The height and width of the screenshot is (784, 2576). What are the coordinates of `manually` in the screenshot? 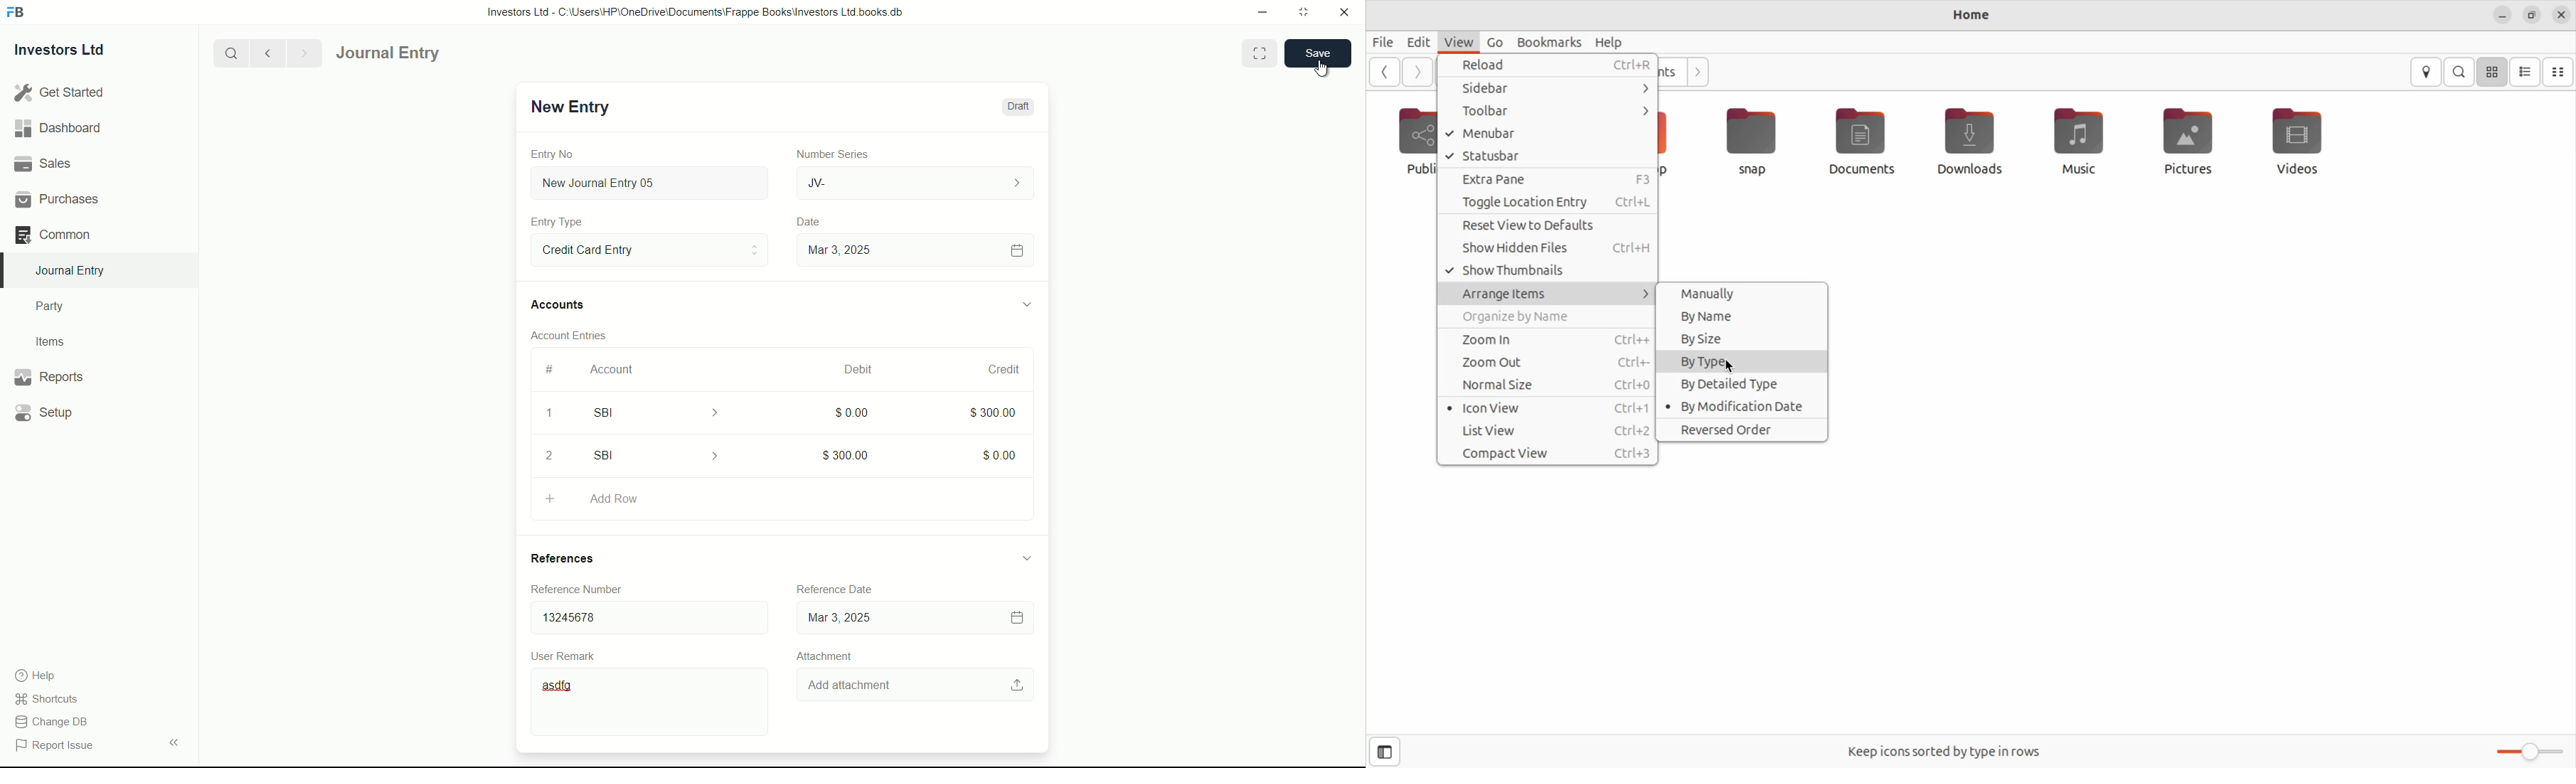 It's located at (1745, 294).